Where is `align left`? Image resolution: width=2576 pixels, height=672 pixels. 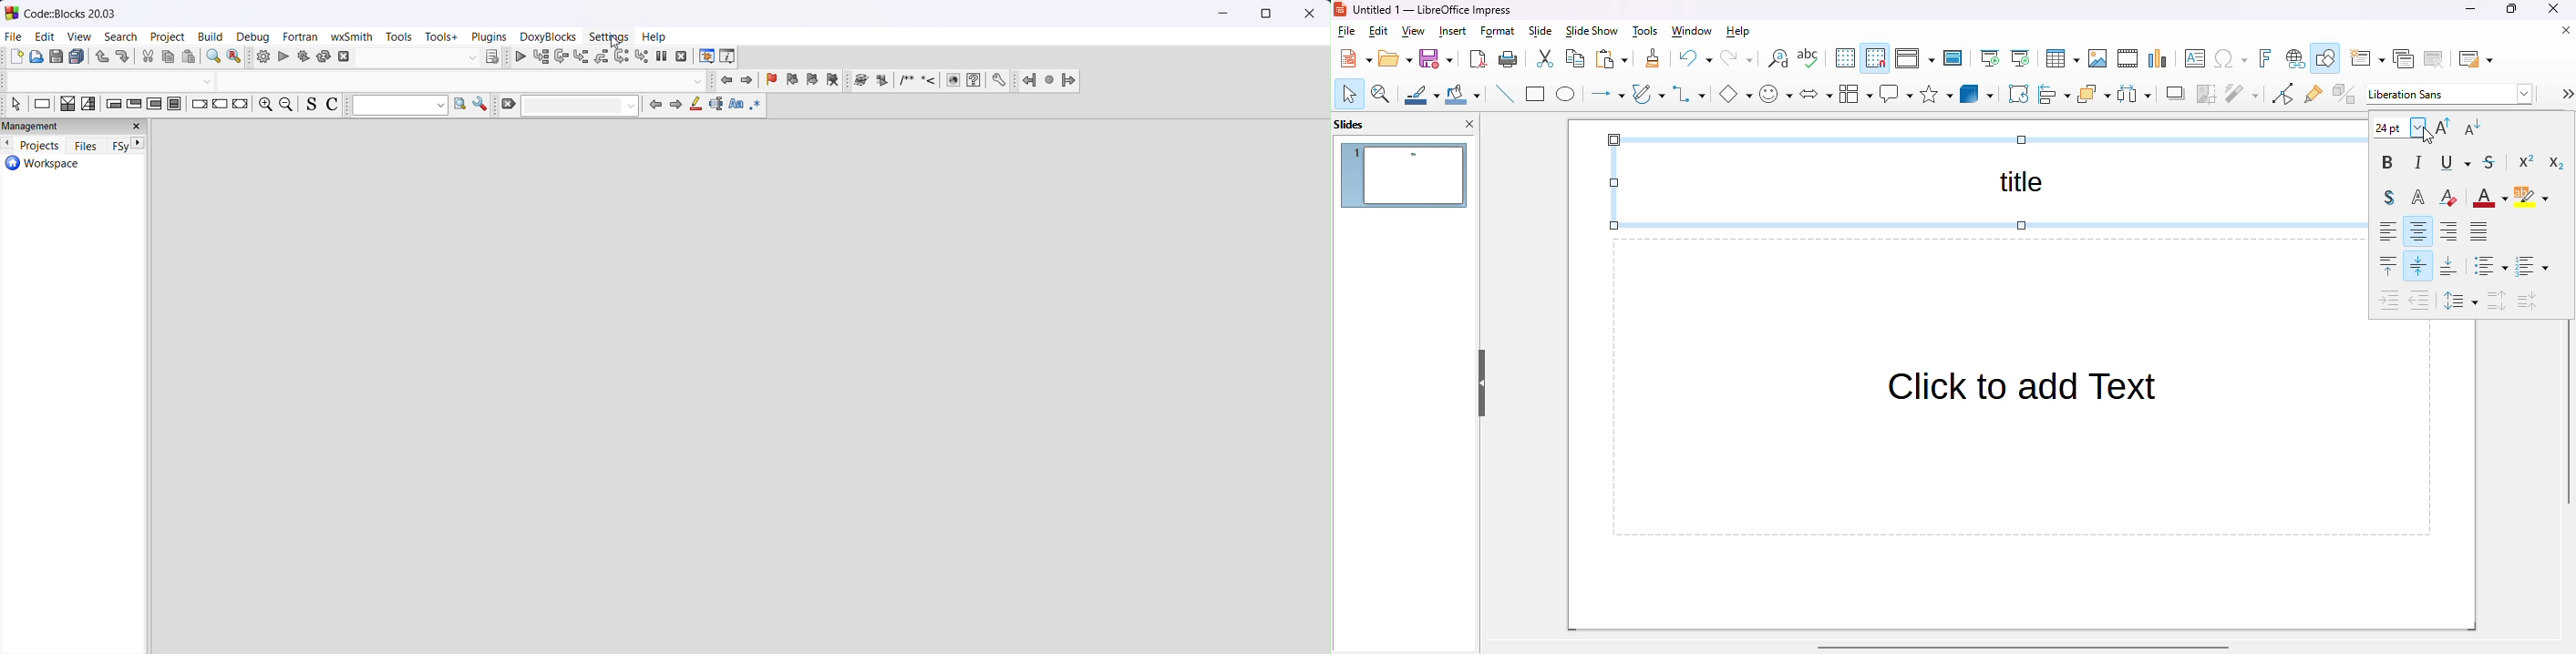
align left is located at coordinates (2388, 232).